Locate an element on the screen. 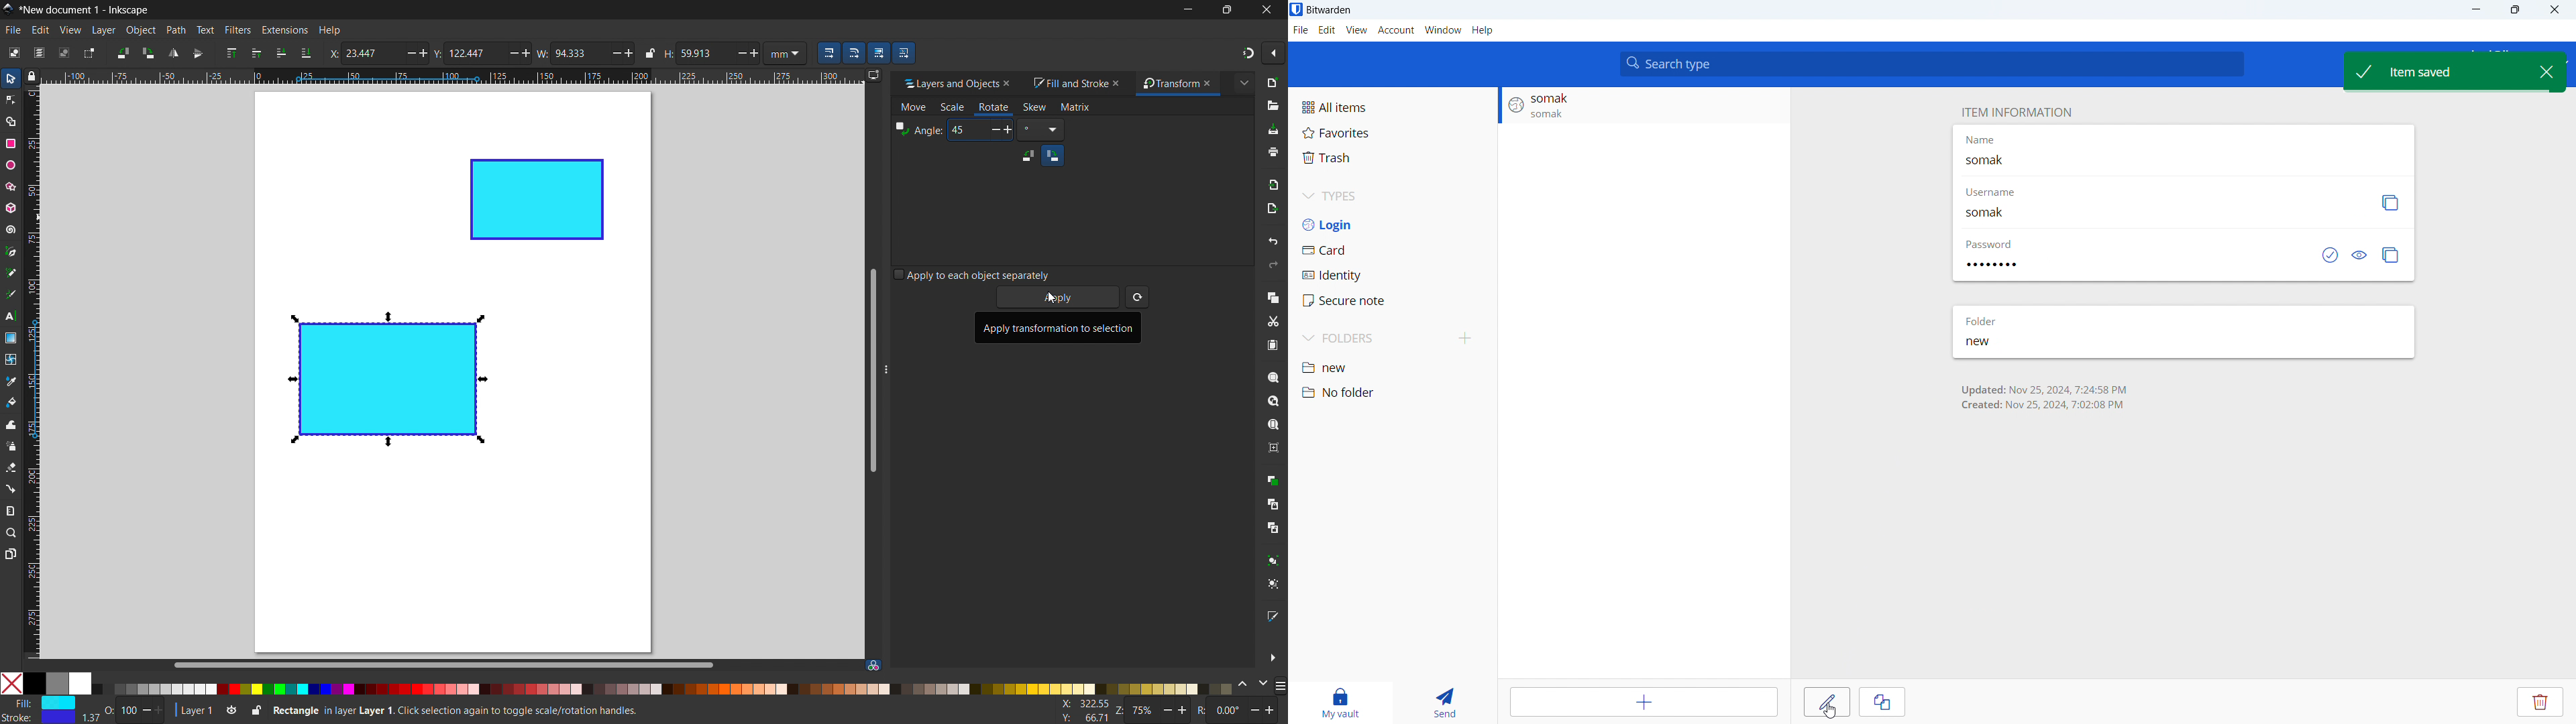 The width and height of the screenshot is (2576, 728). connector tool is located at coordinates (10, 488).